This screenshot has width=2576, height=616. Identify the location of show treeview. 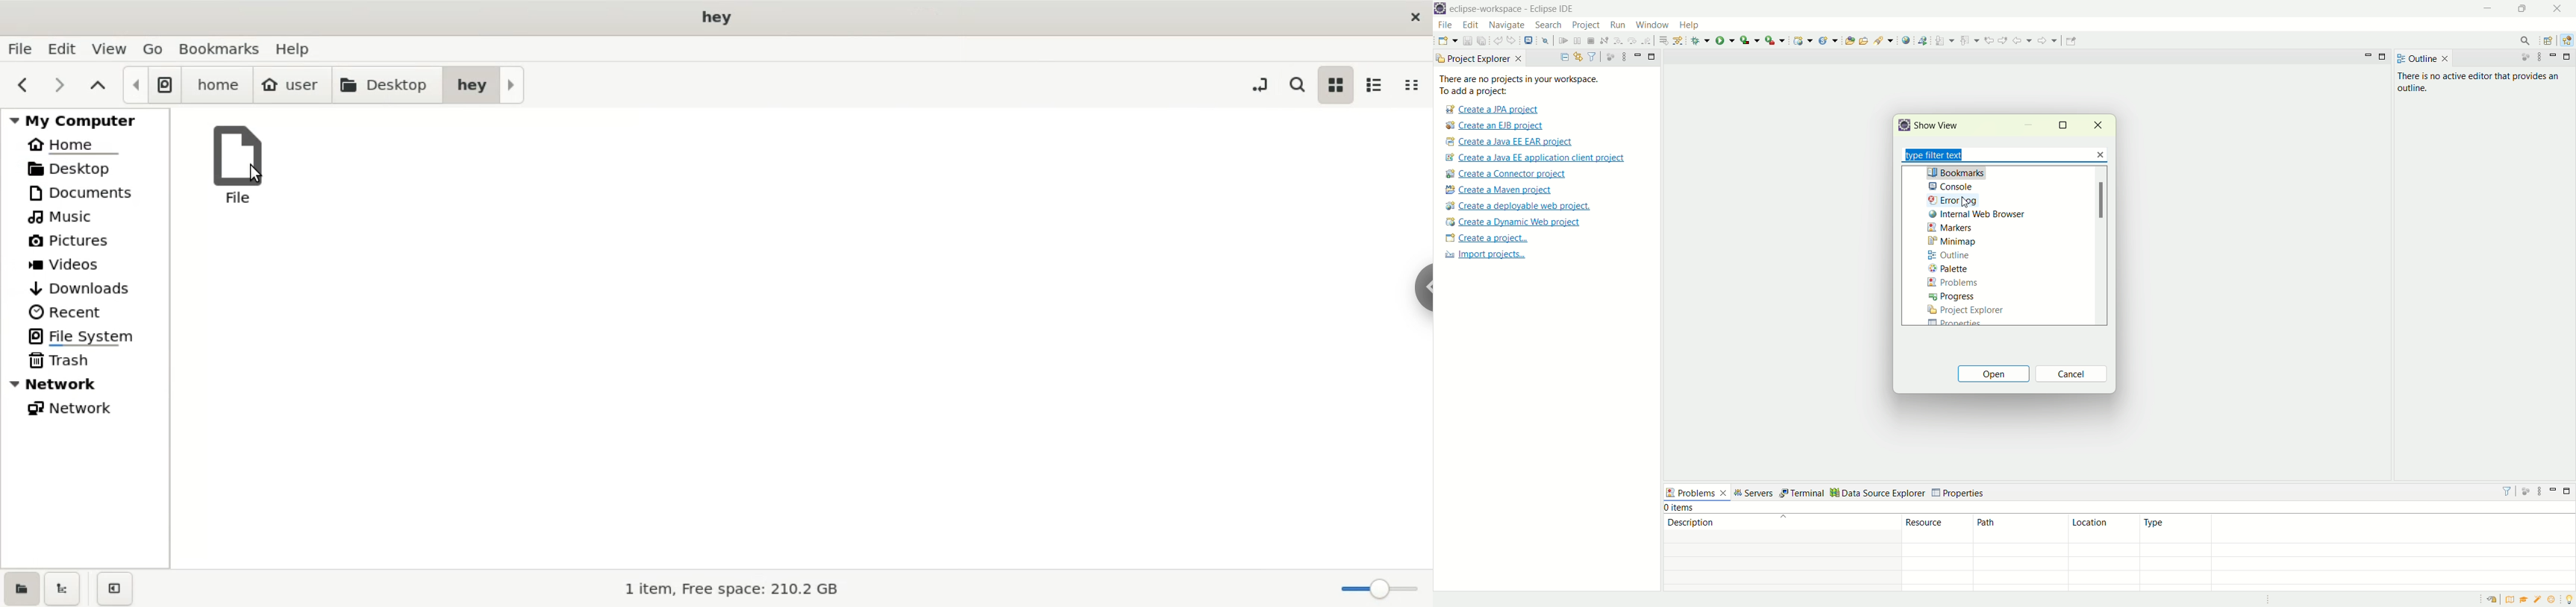
(63, 588).